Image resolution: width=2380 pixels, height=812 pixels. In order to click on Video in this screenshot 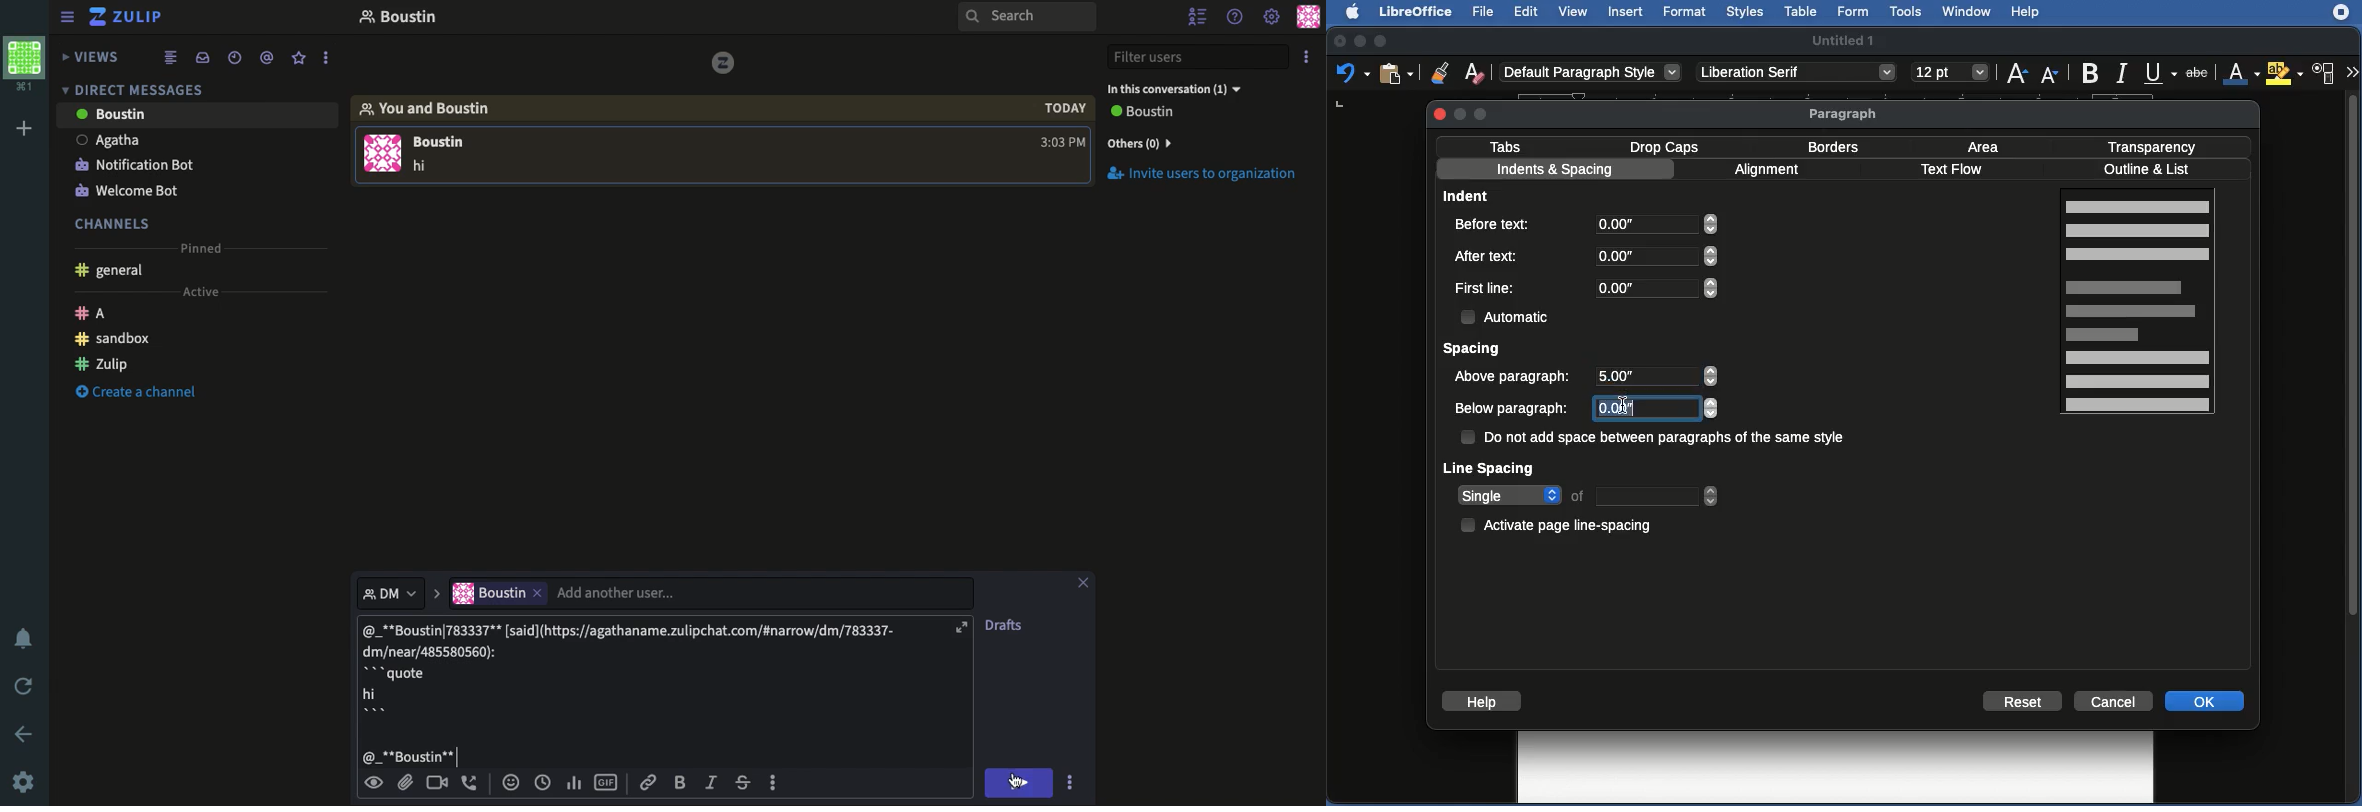, I will do `click(437, 783)`.